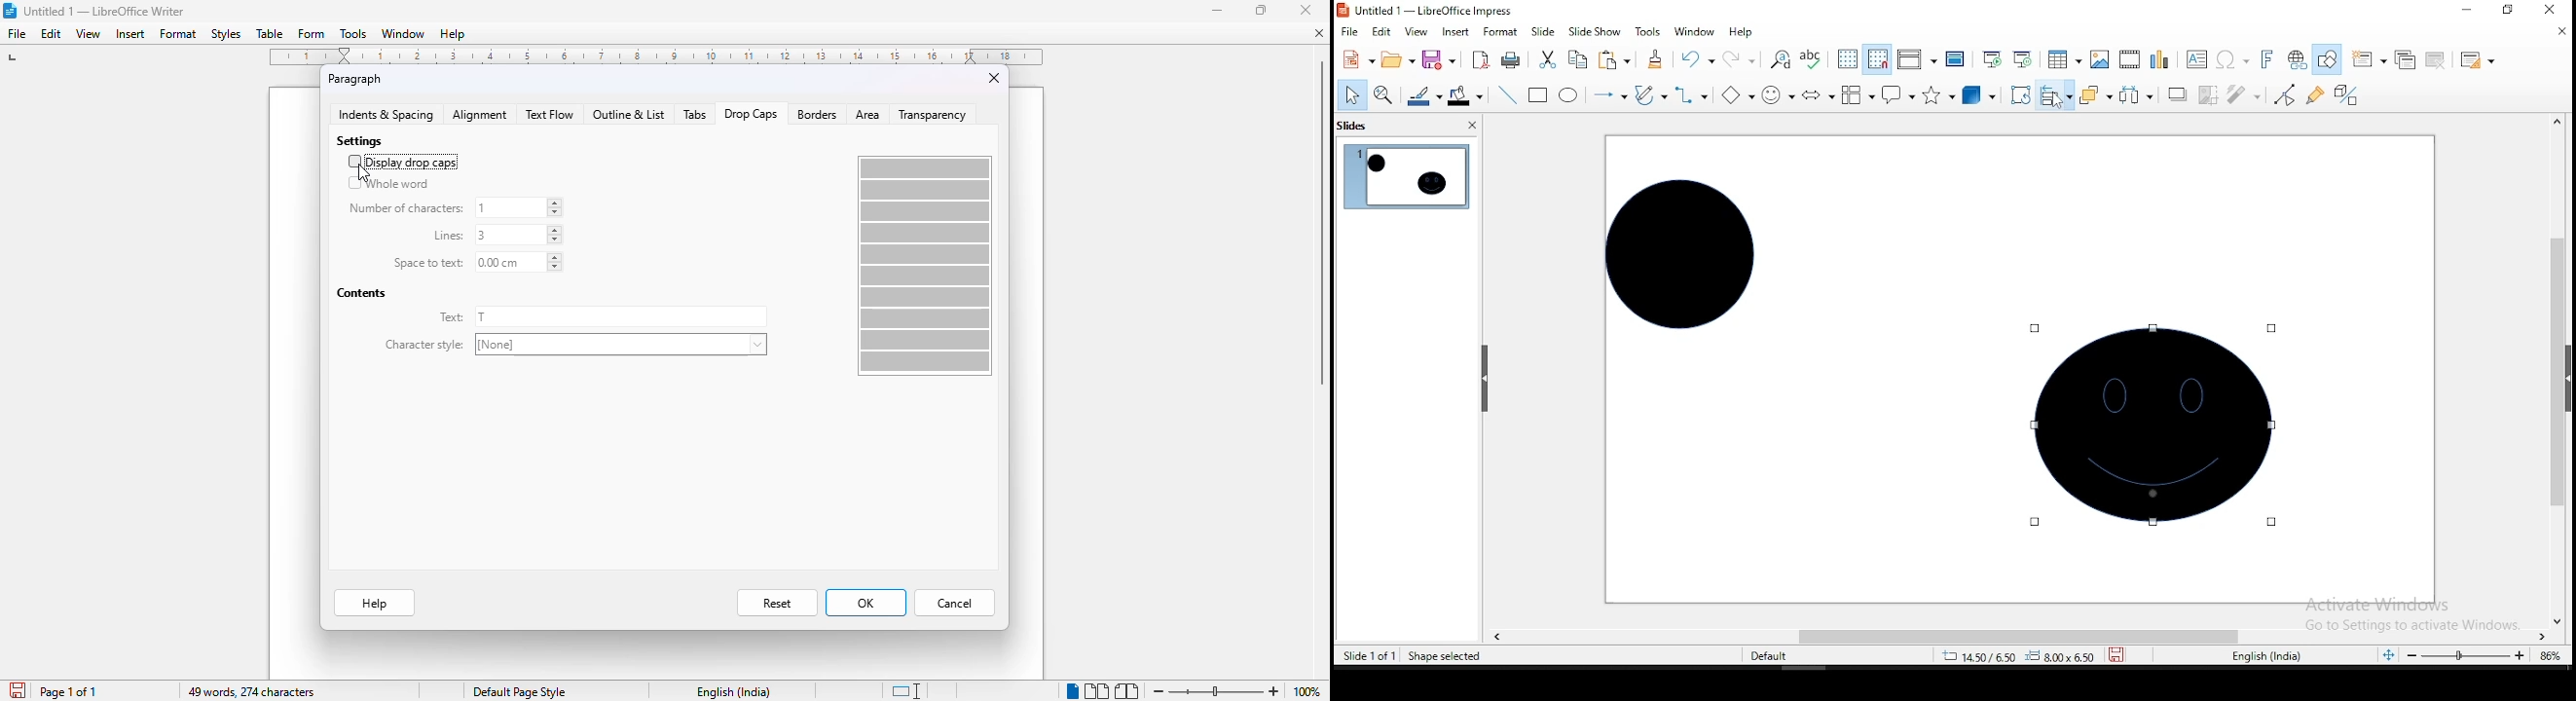  I want to click on ellipse, so click(1567, 94).